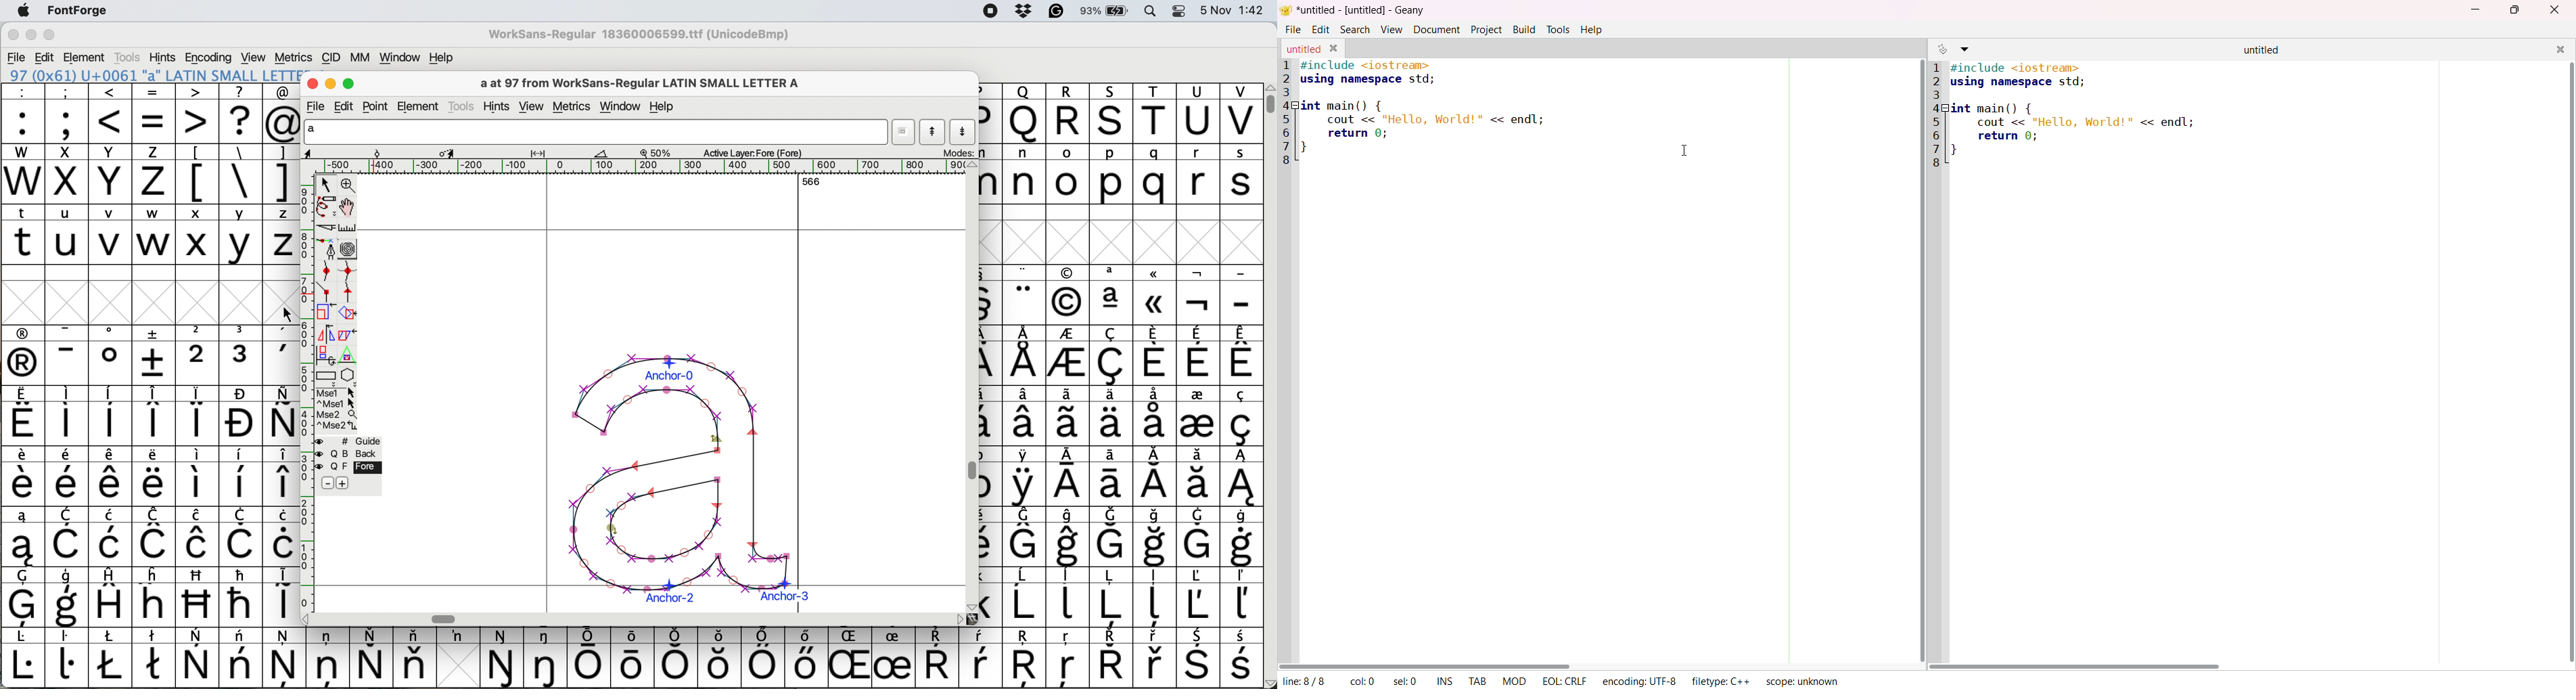 This screenshot has width=2576, height=700. What do you see at coordinates (957, 618) in the screenshot?
I see `scroll button` at bounding box center [957, 618].